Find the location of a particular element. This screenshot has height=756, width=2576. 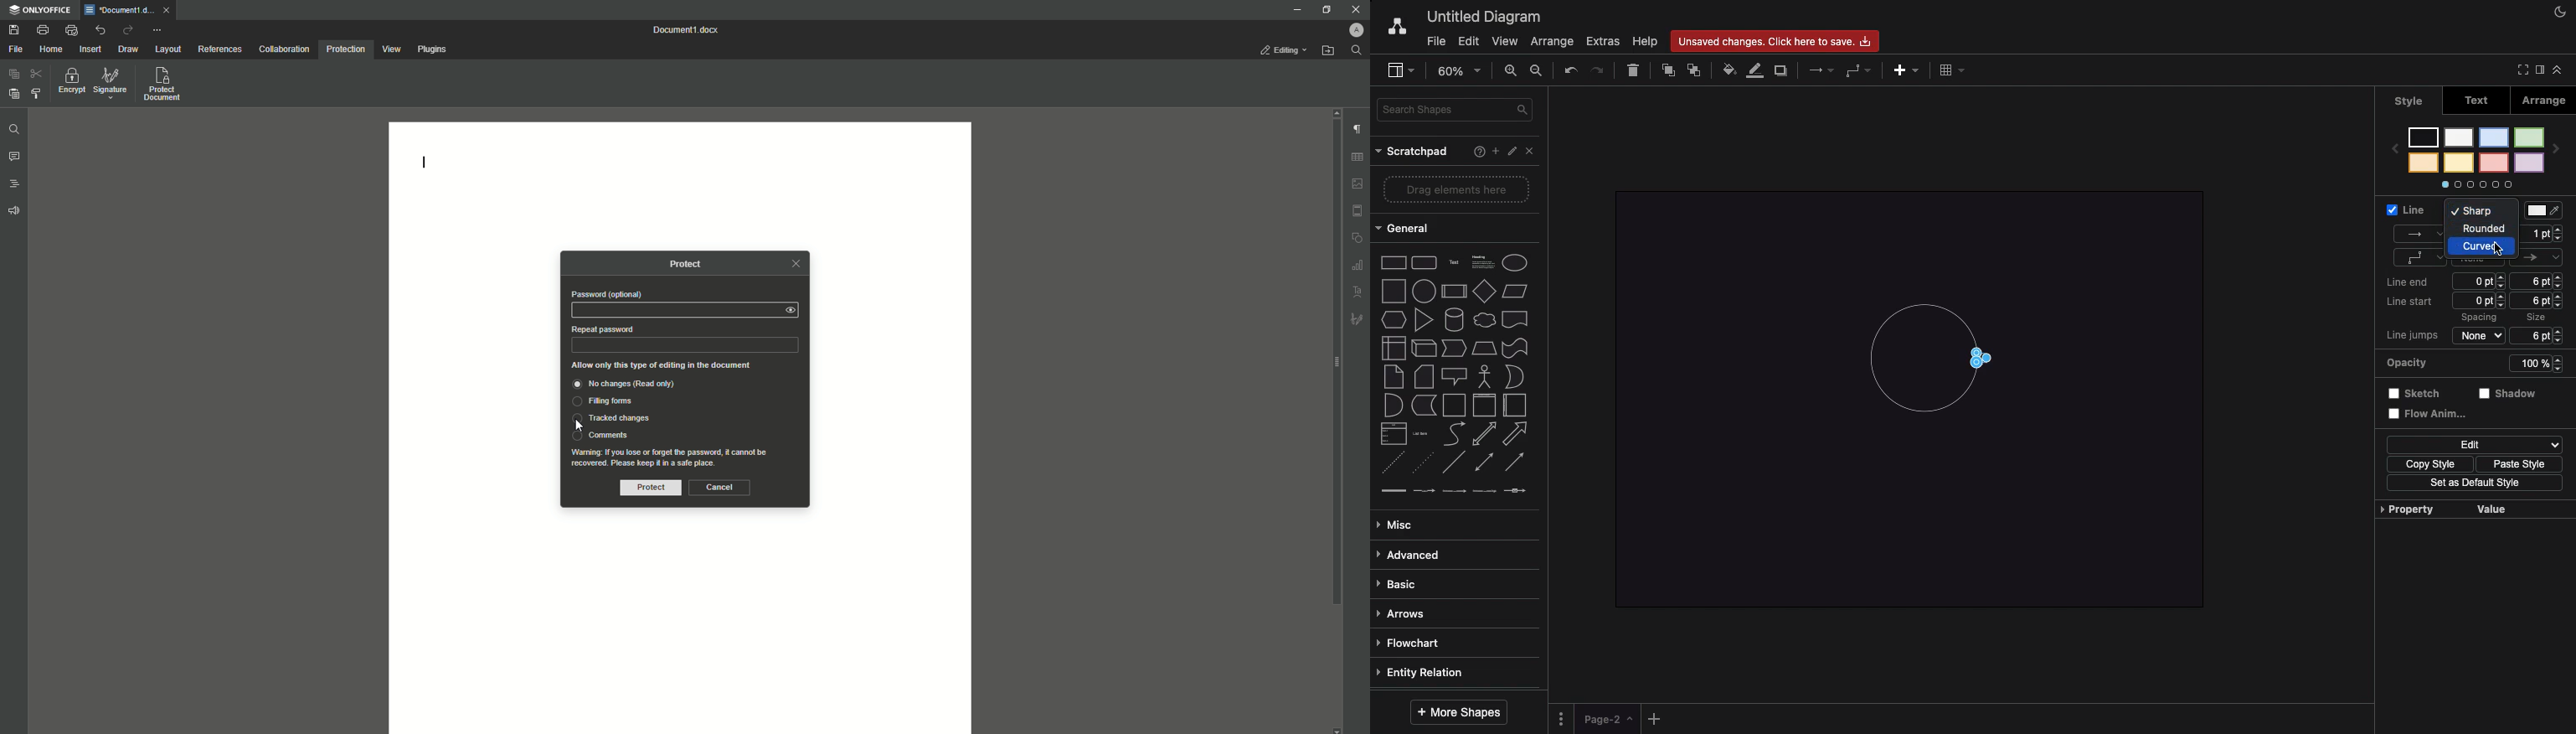

Repeat Password is located at coordinates (687, 346).